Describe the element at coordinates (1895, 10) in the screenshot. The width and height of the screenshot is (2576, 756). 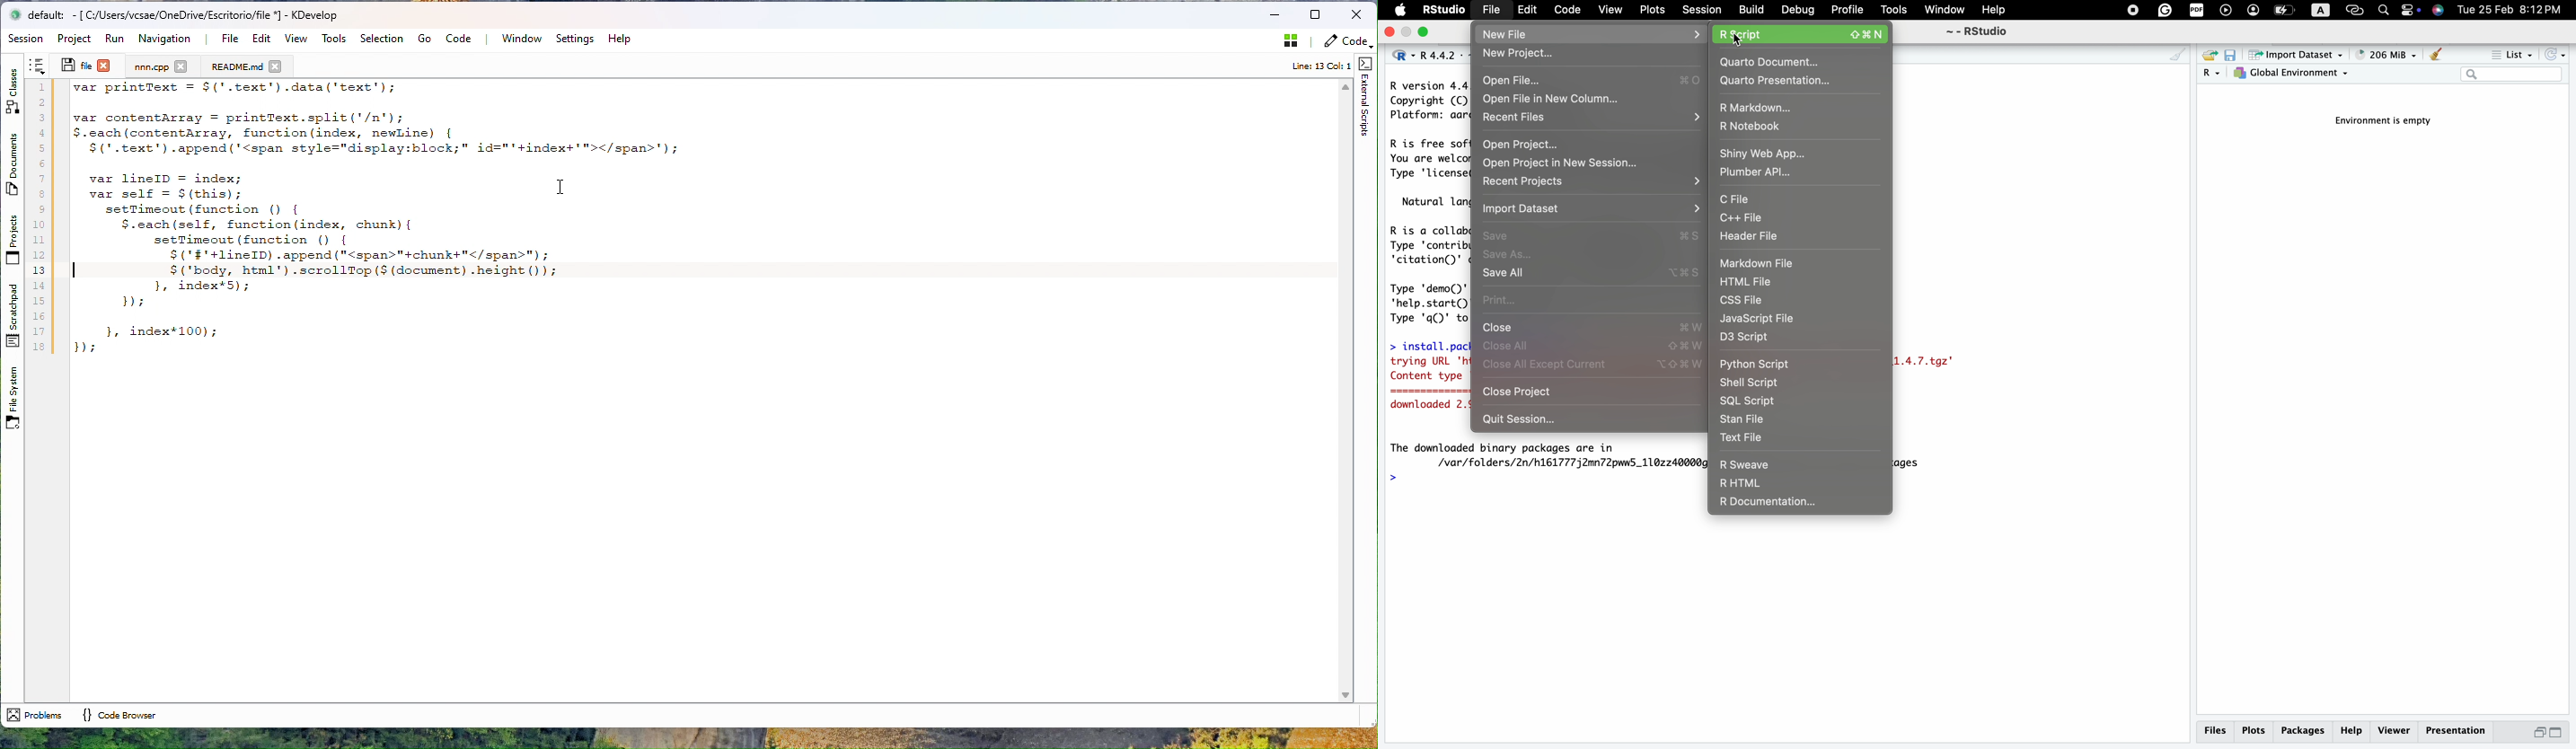
I see `tools` at that location.